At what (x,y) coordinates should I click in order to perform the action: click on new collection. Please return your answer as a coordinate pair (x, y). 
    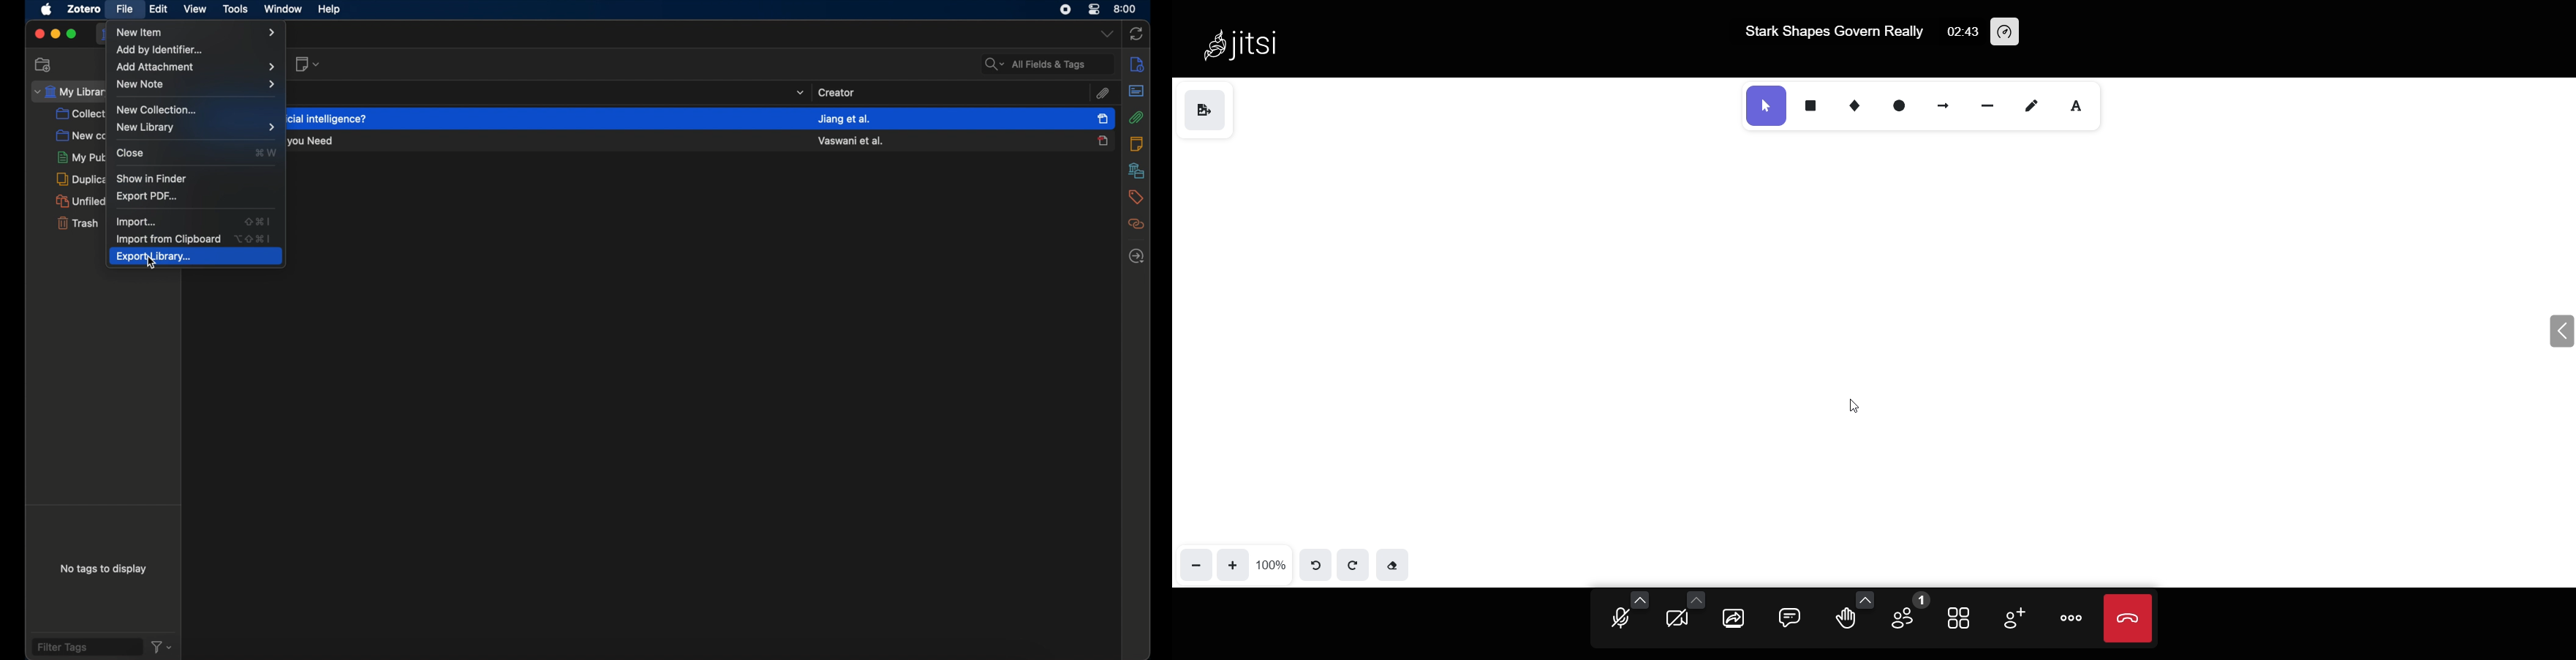
    Looking at the image, I should click on (44, 64).